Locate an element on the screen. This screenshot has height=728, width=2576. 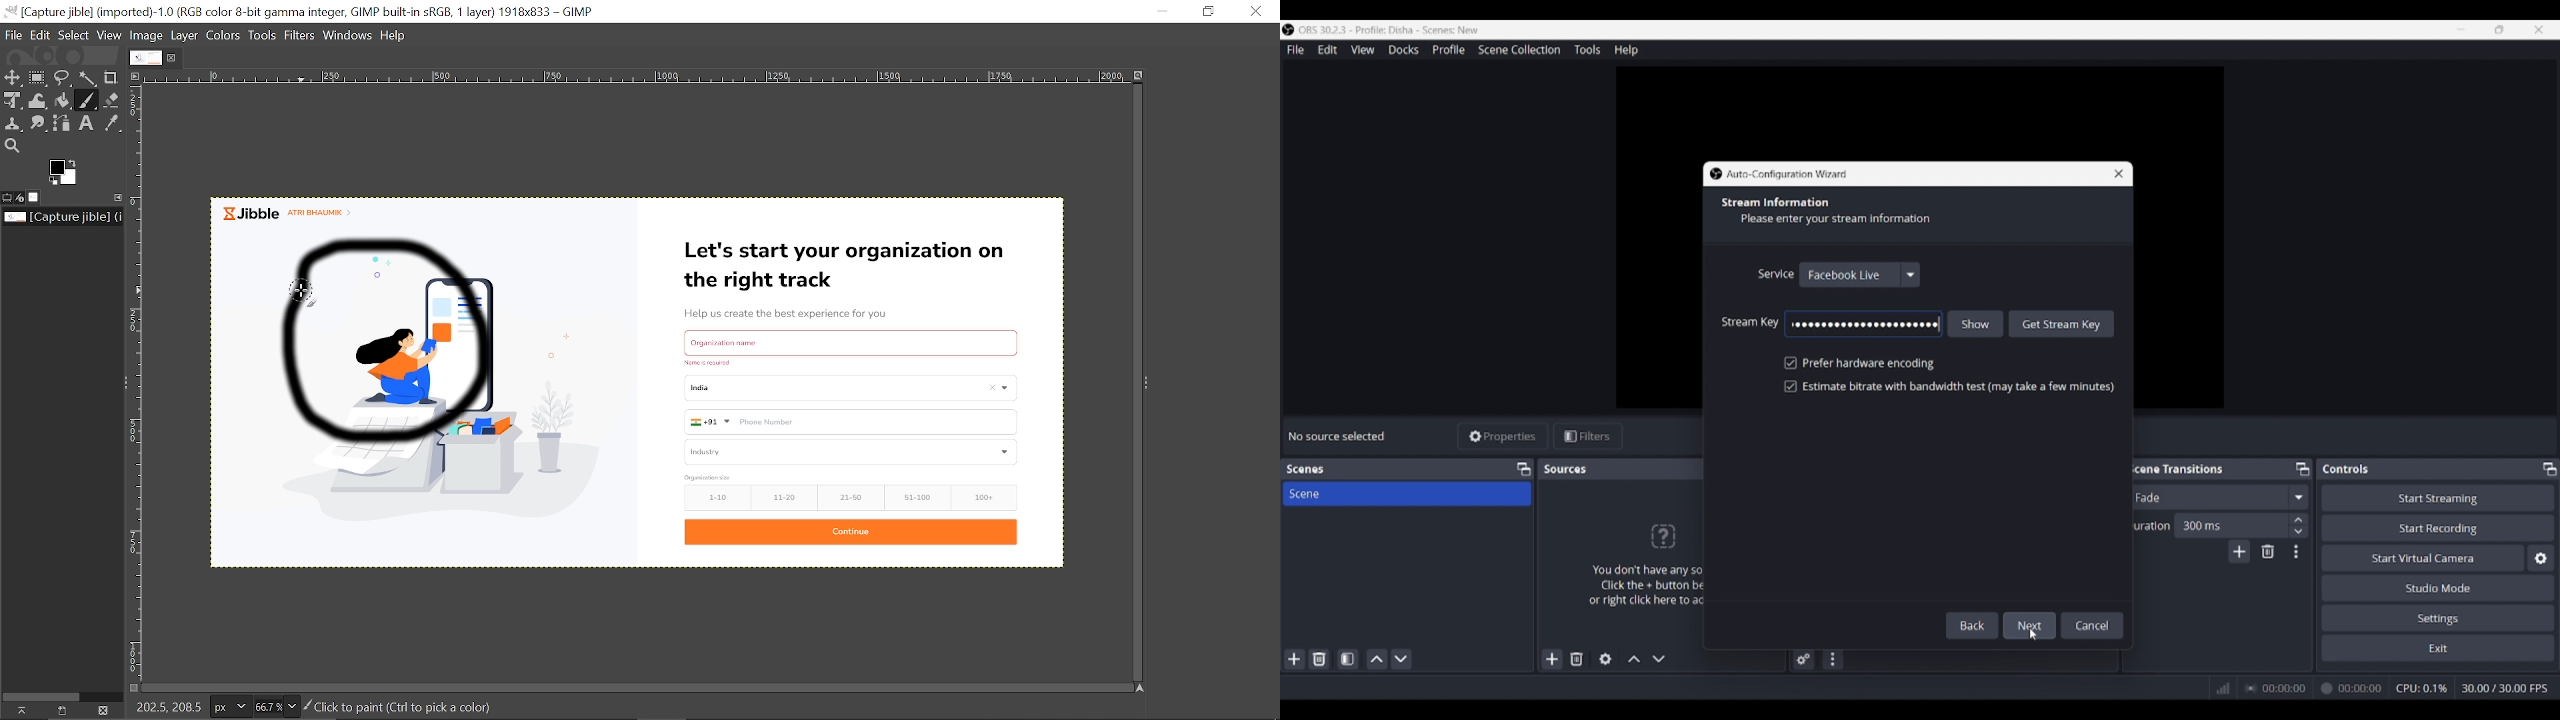
Raise this images displays is located at coordinates (19, 710).